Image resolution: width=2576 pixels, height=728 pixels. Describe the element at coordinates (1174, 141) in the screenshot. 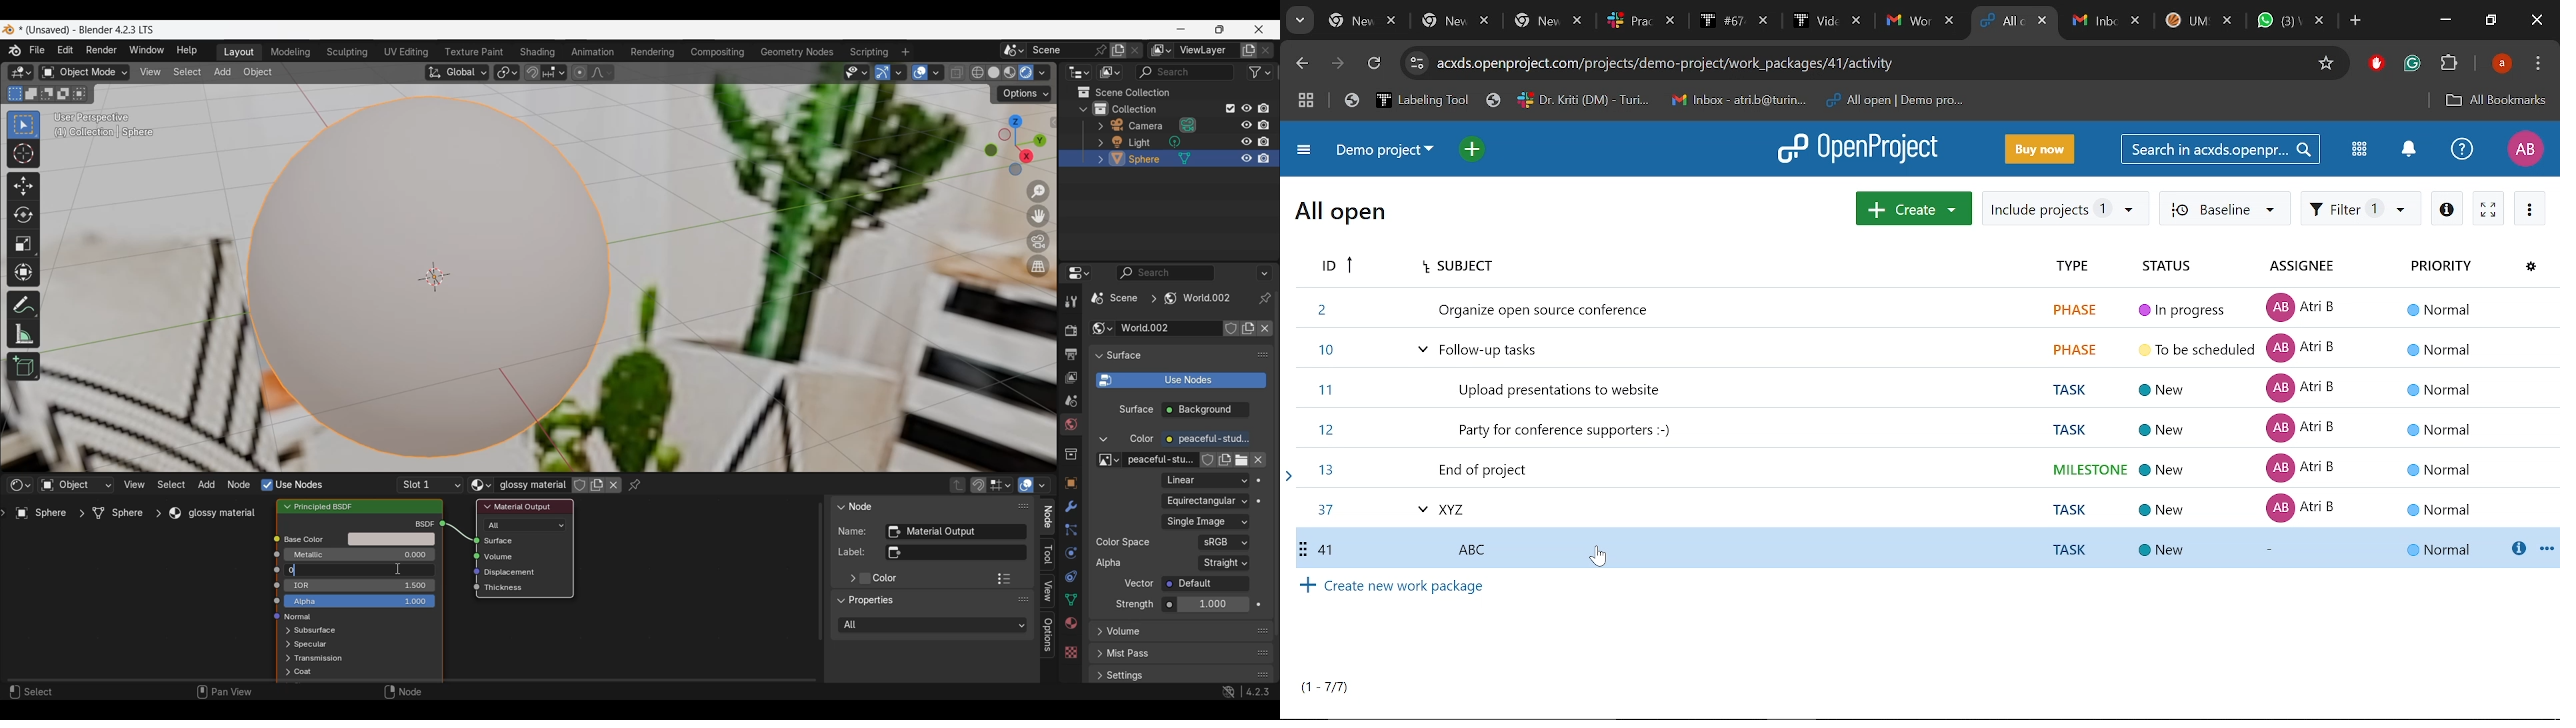

I see `Browse light data` at that location.